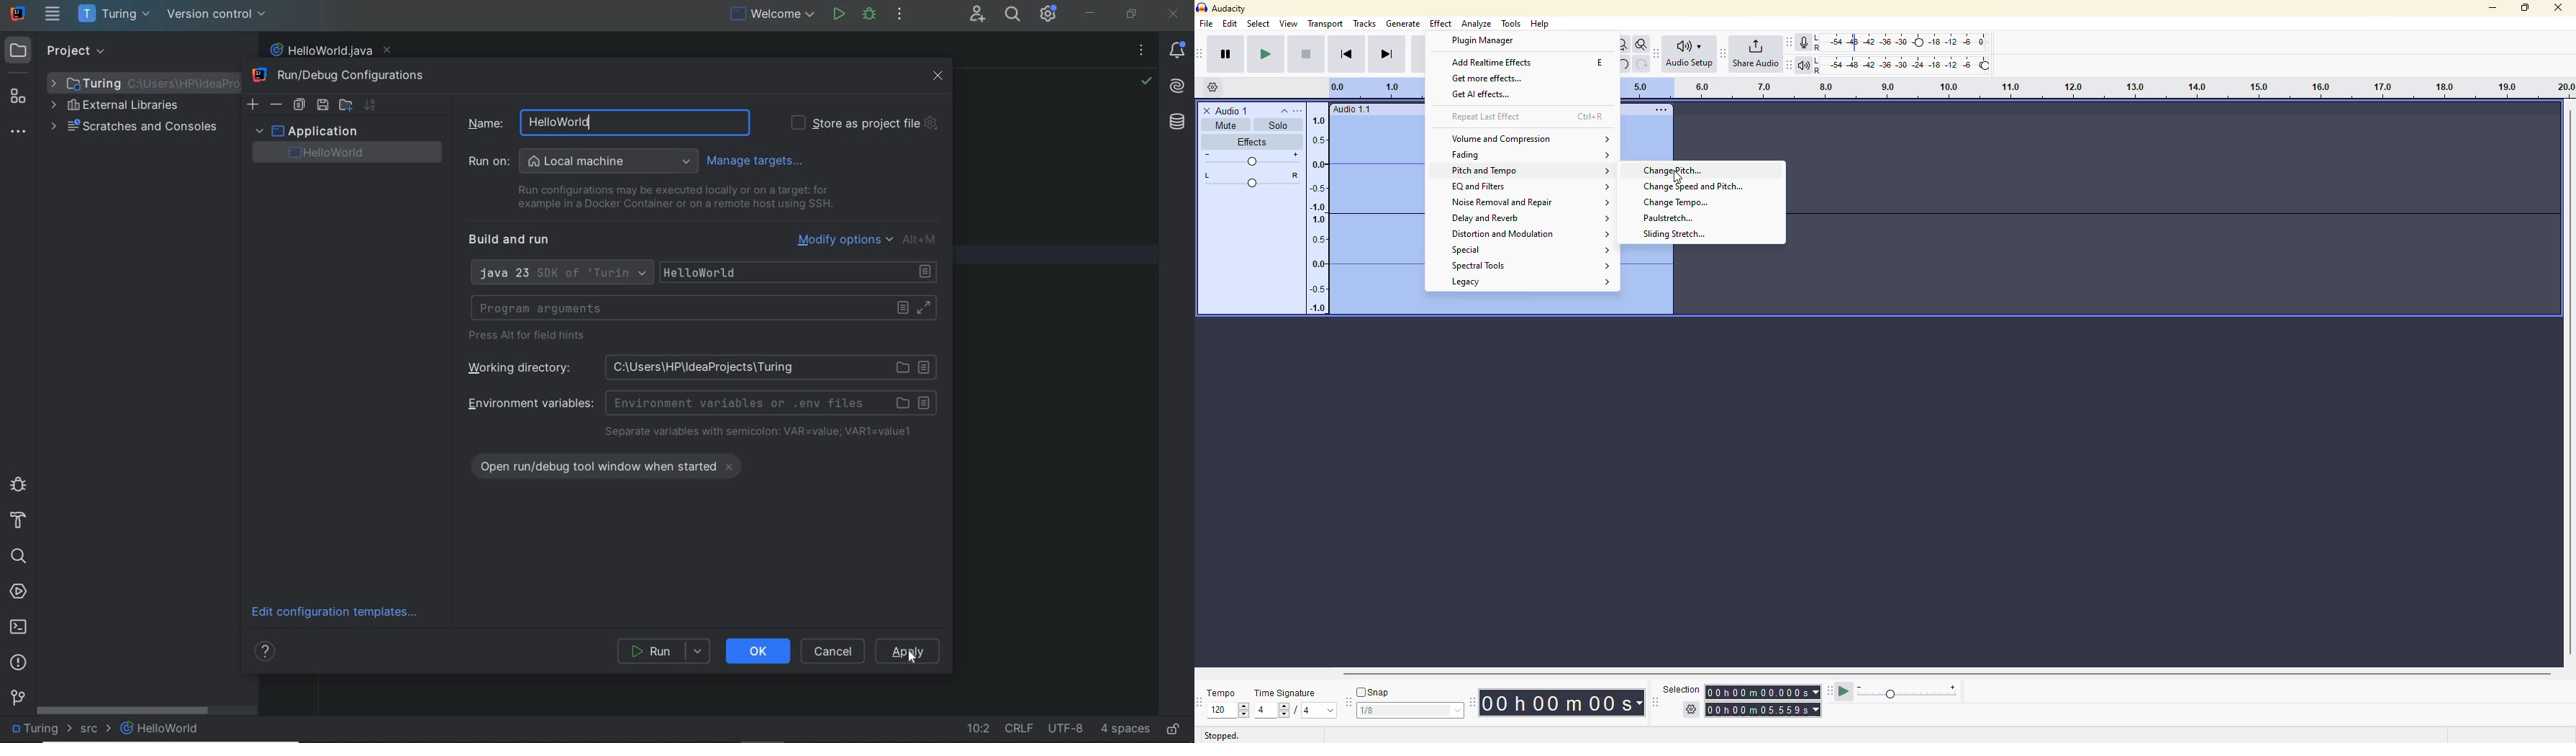 This screenshot has height=756, width=2576. What do you see at coordinates (1845, 691) in the screenshot?
I see `play at speed` at bounding box center [1845, 691].